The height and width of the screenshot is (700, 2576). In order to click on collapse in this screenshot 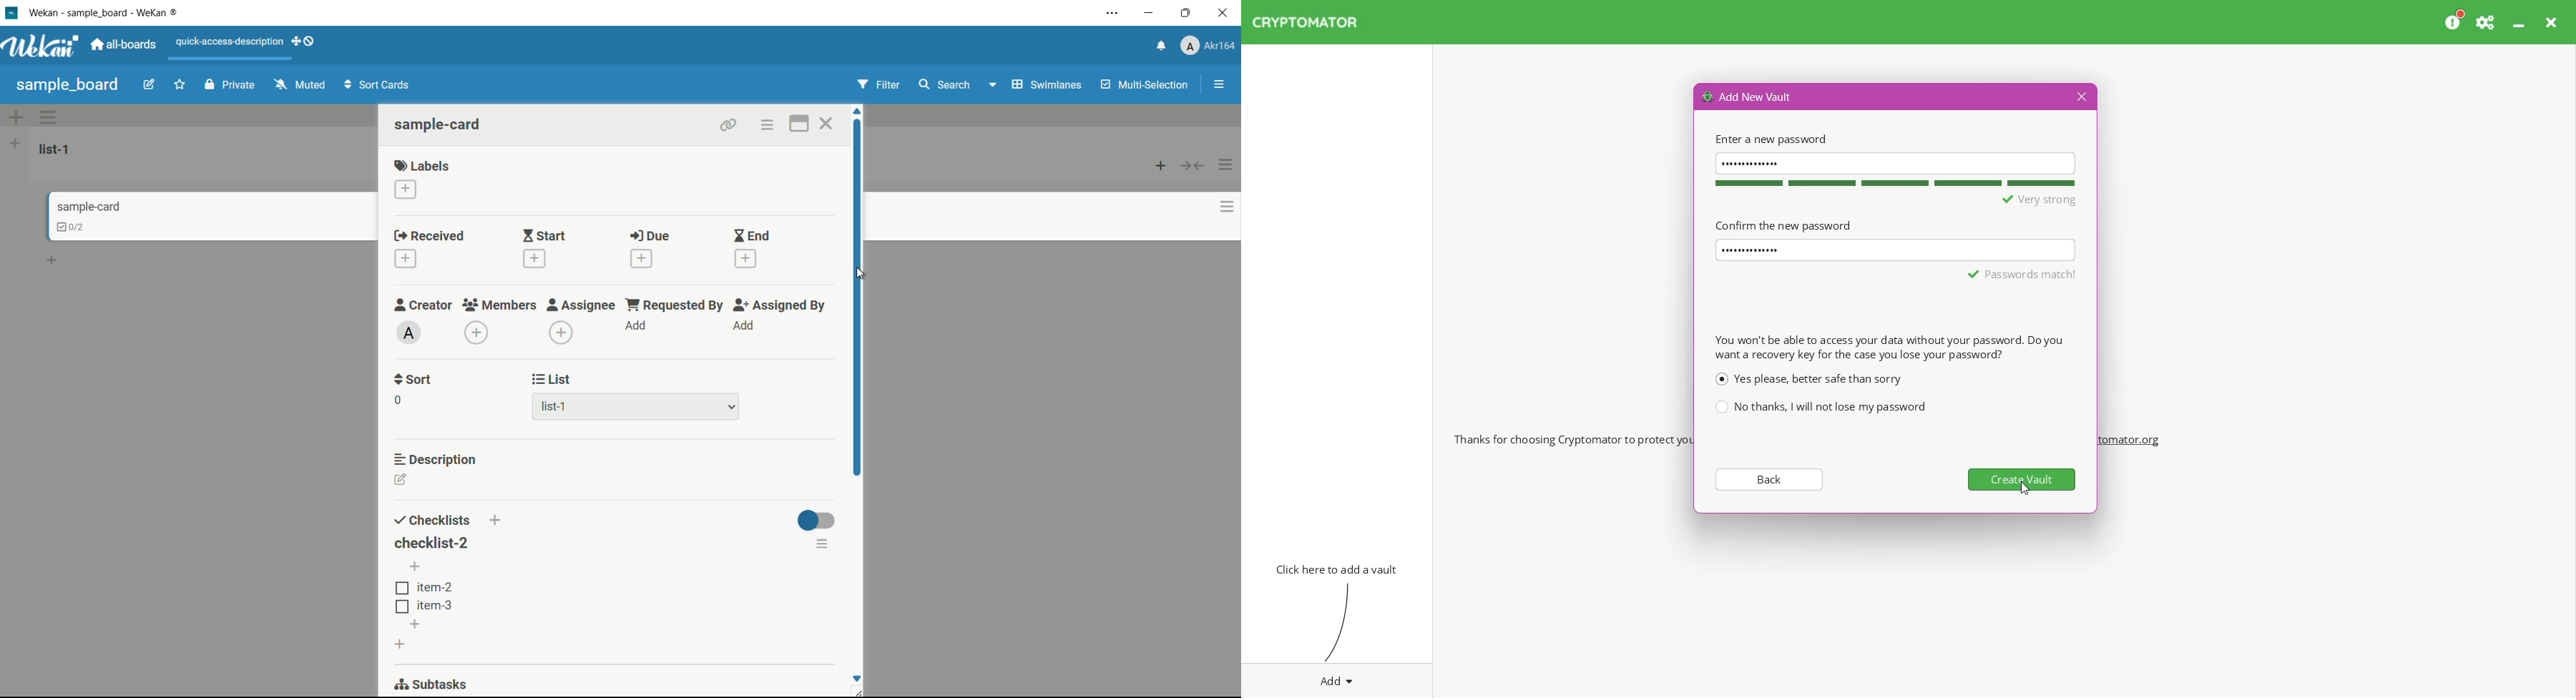, I will do `click(1193, 167)`.